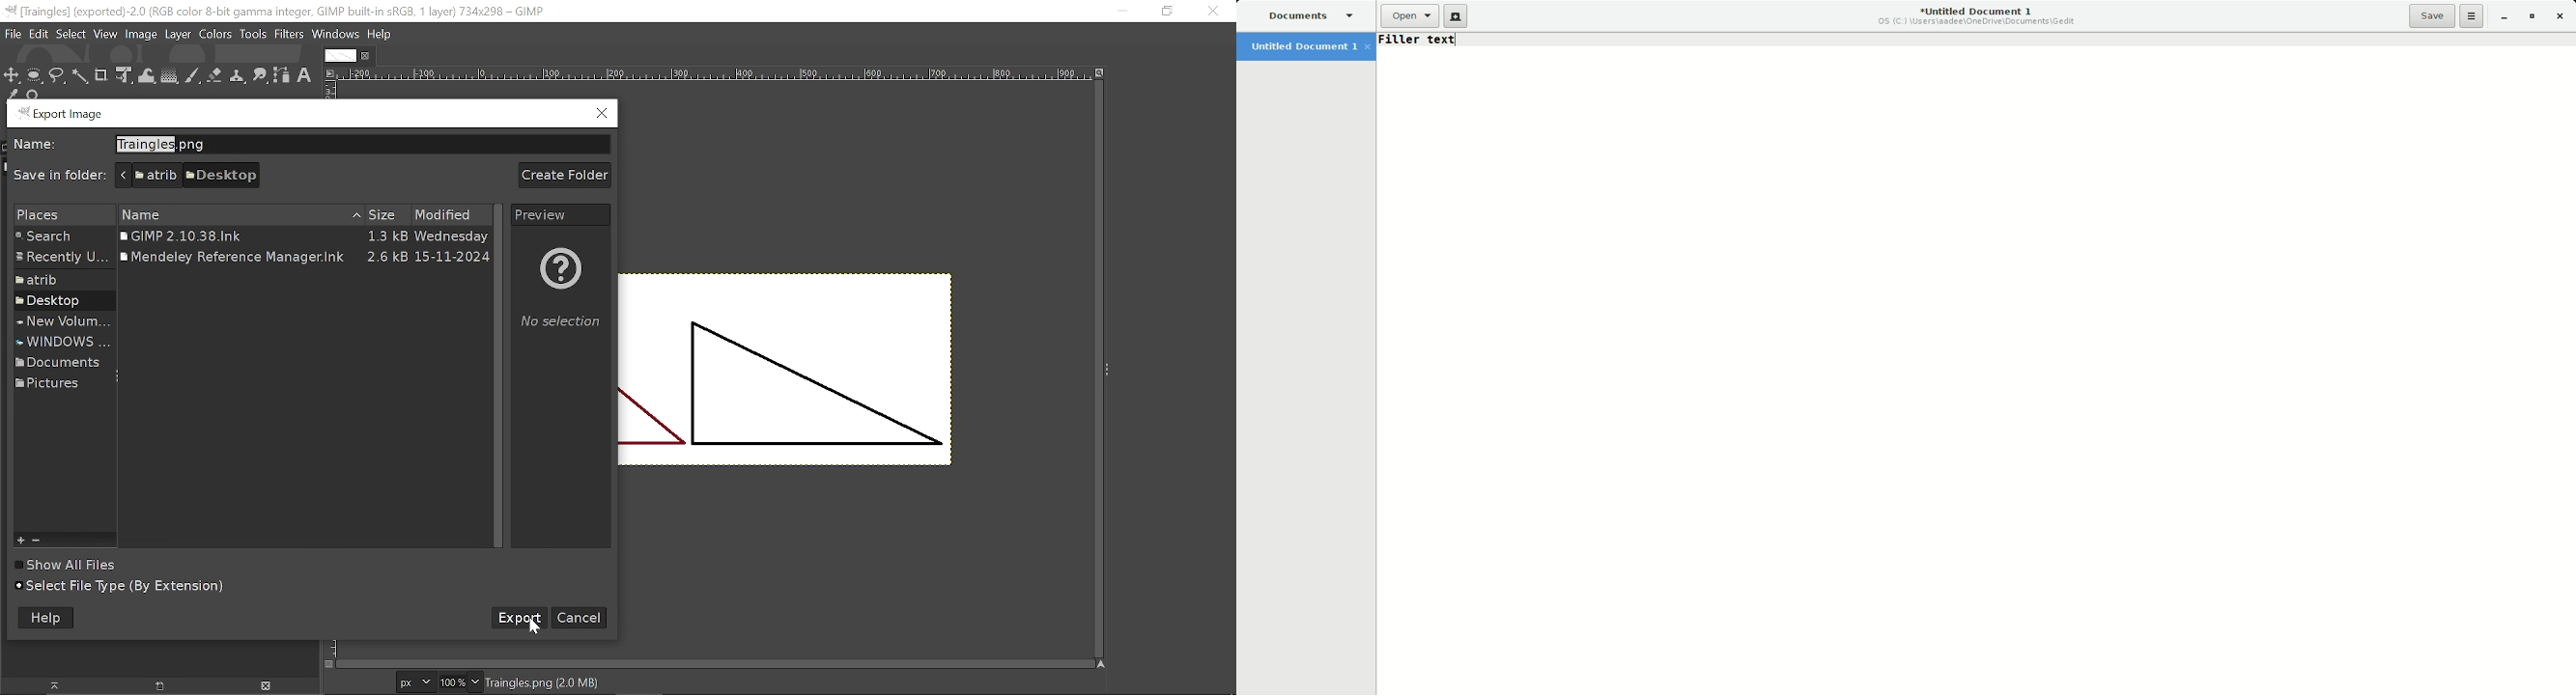 The image size is (2576, 700). What do you see at coordinates (13, 34) in the screenshot?
I see `File` at bounding box center [13, 34].